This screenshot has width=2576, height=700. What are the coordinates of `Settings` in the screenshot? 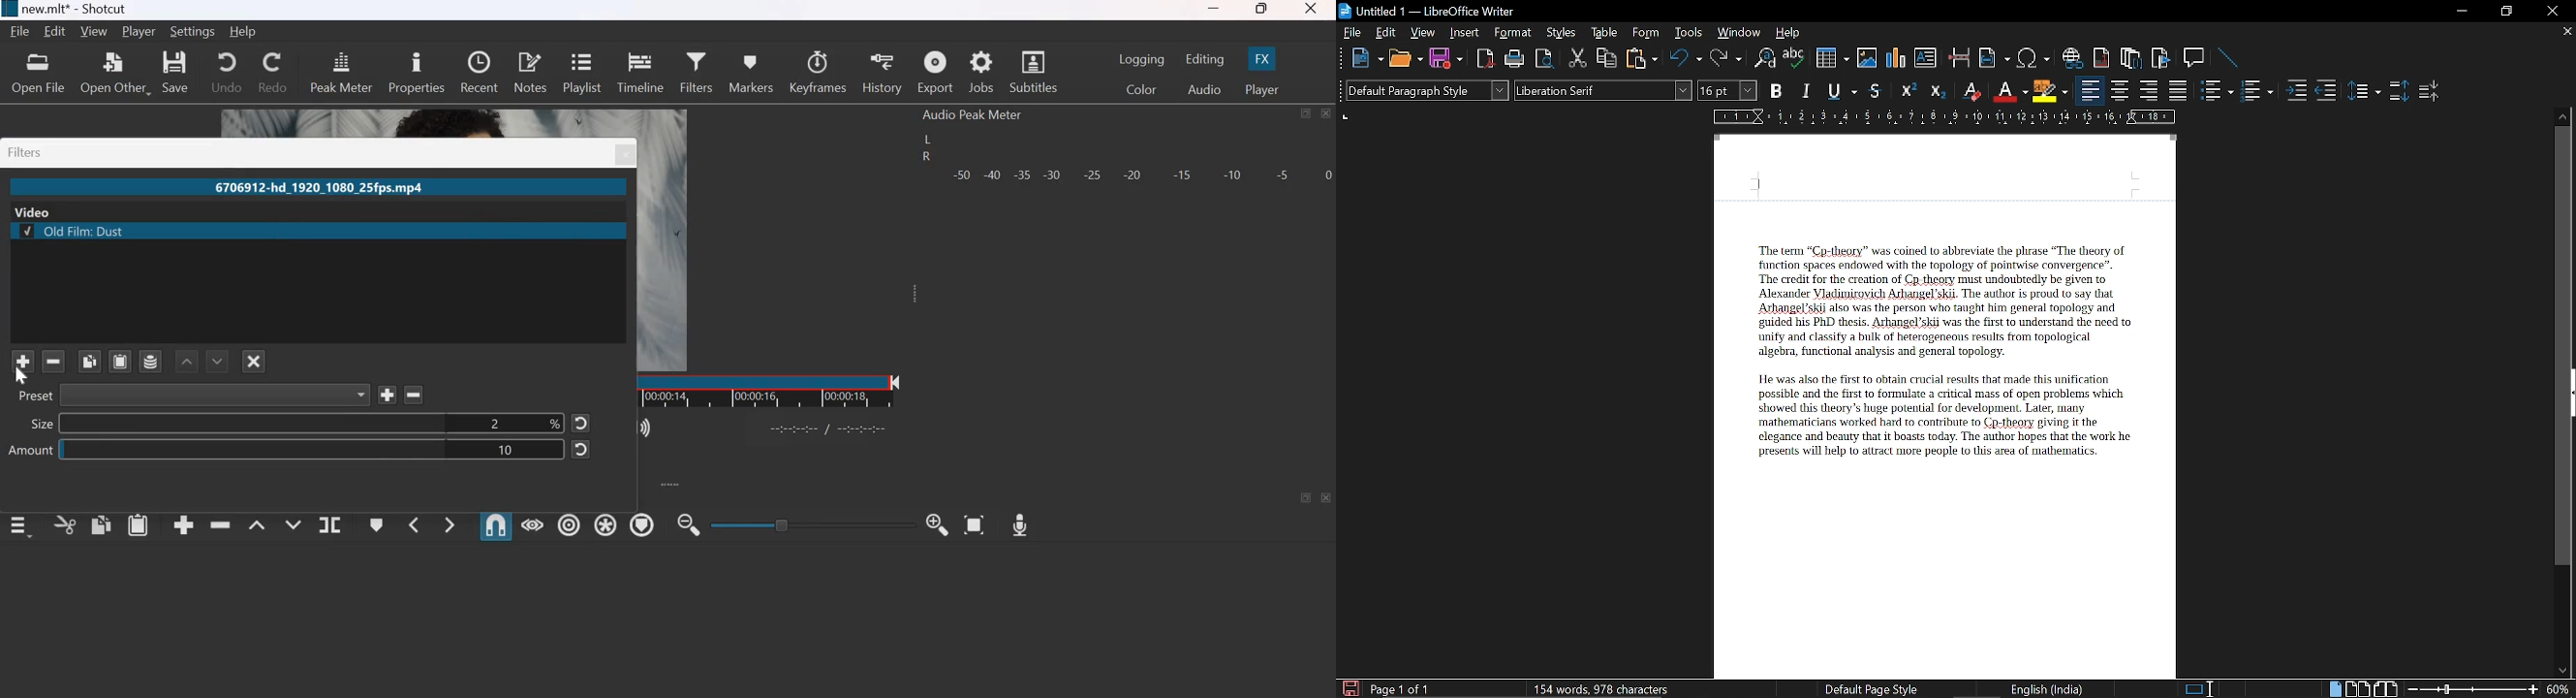 It's located at (194, 31).